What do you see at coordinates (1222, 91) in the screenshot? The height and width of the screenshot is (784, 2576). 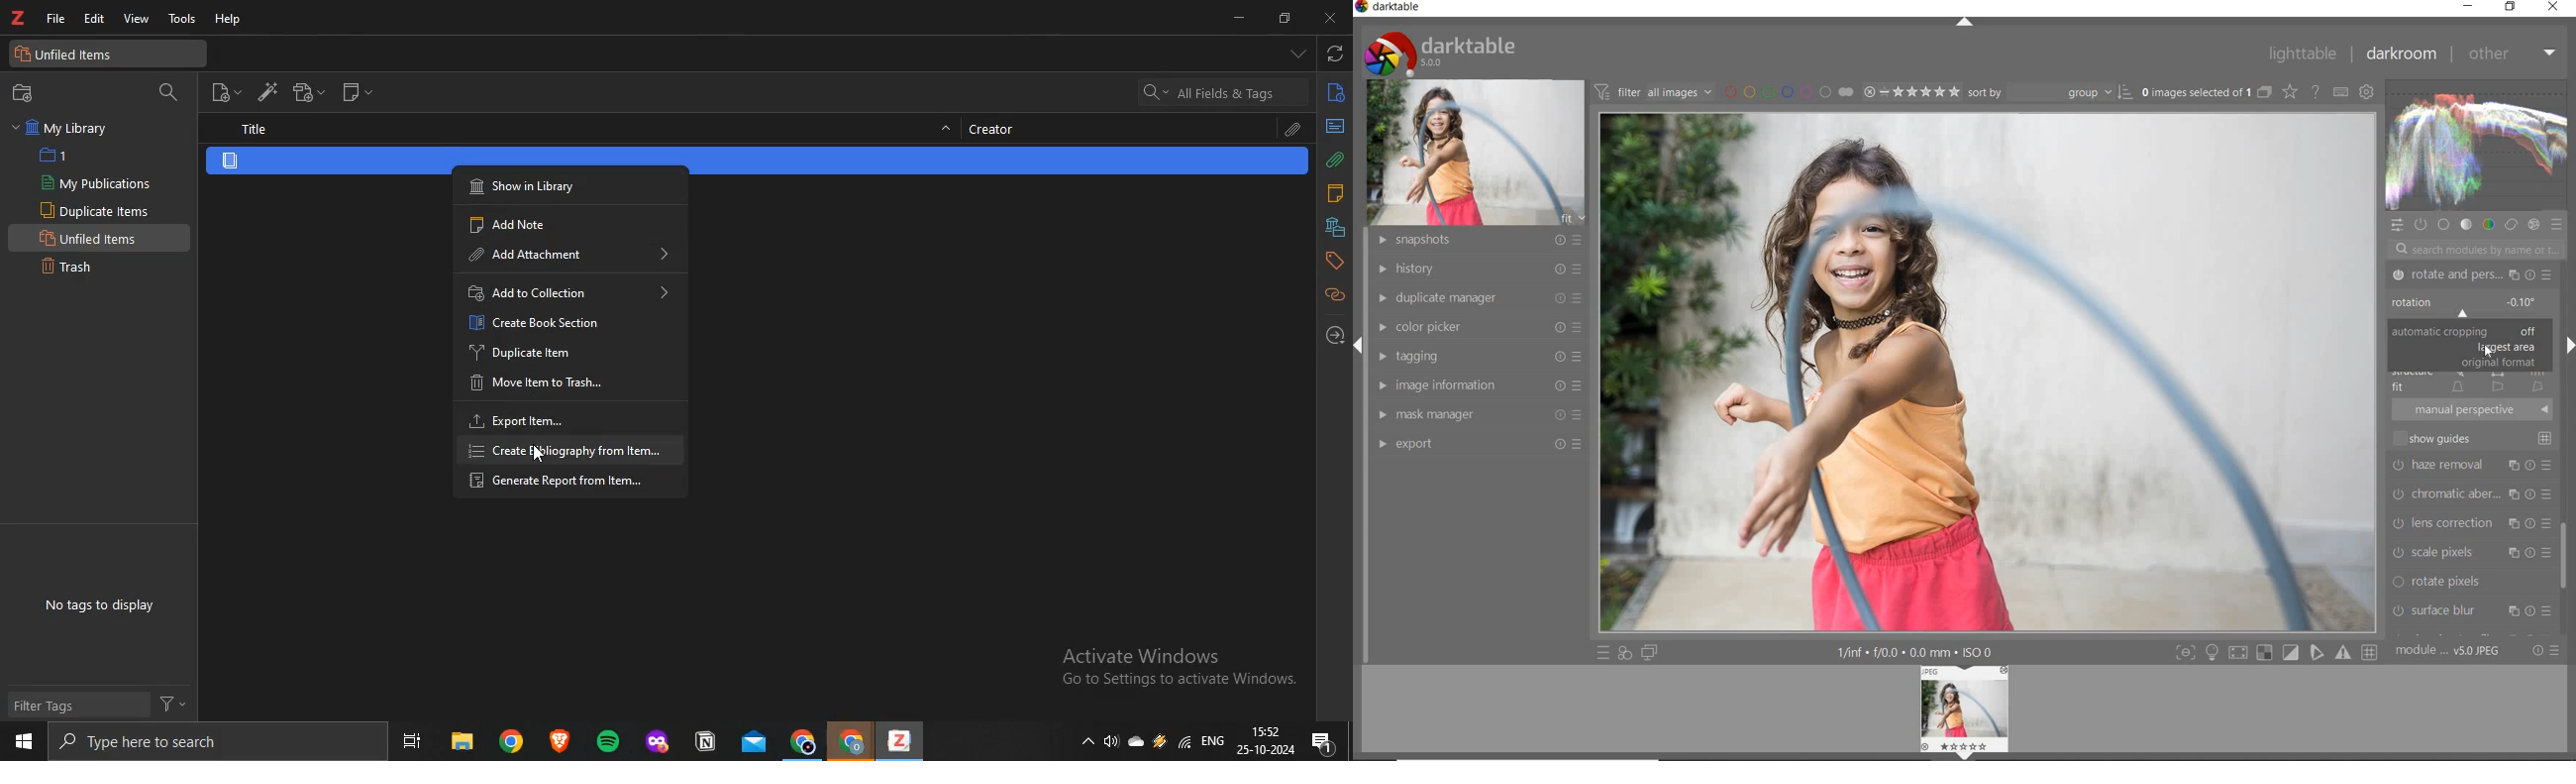 I see `search bar` at bounding box center [1222, 91].